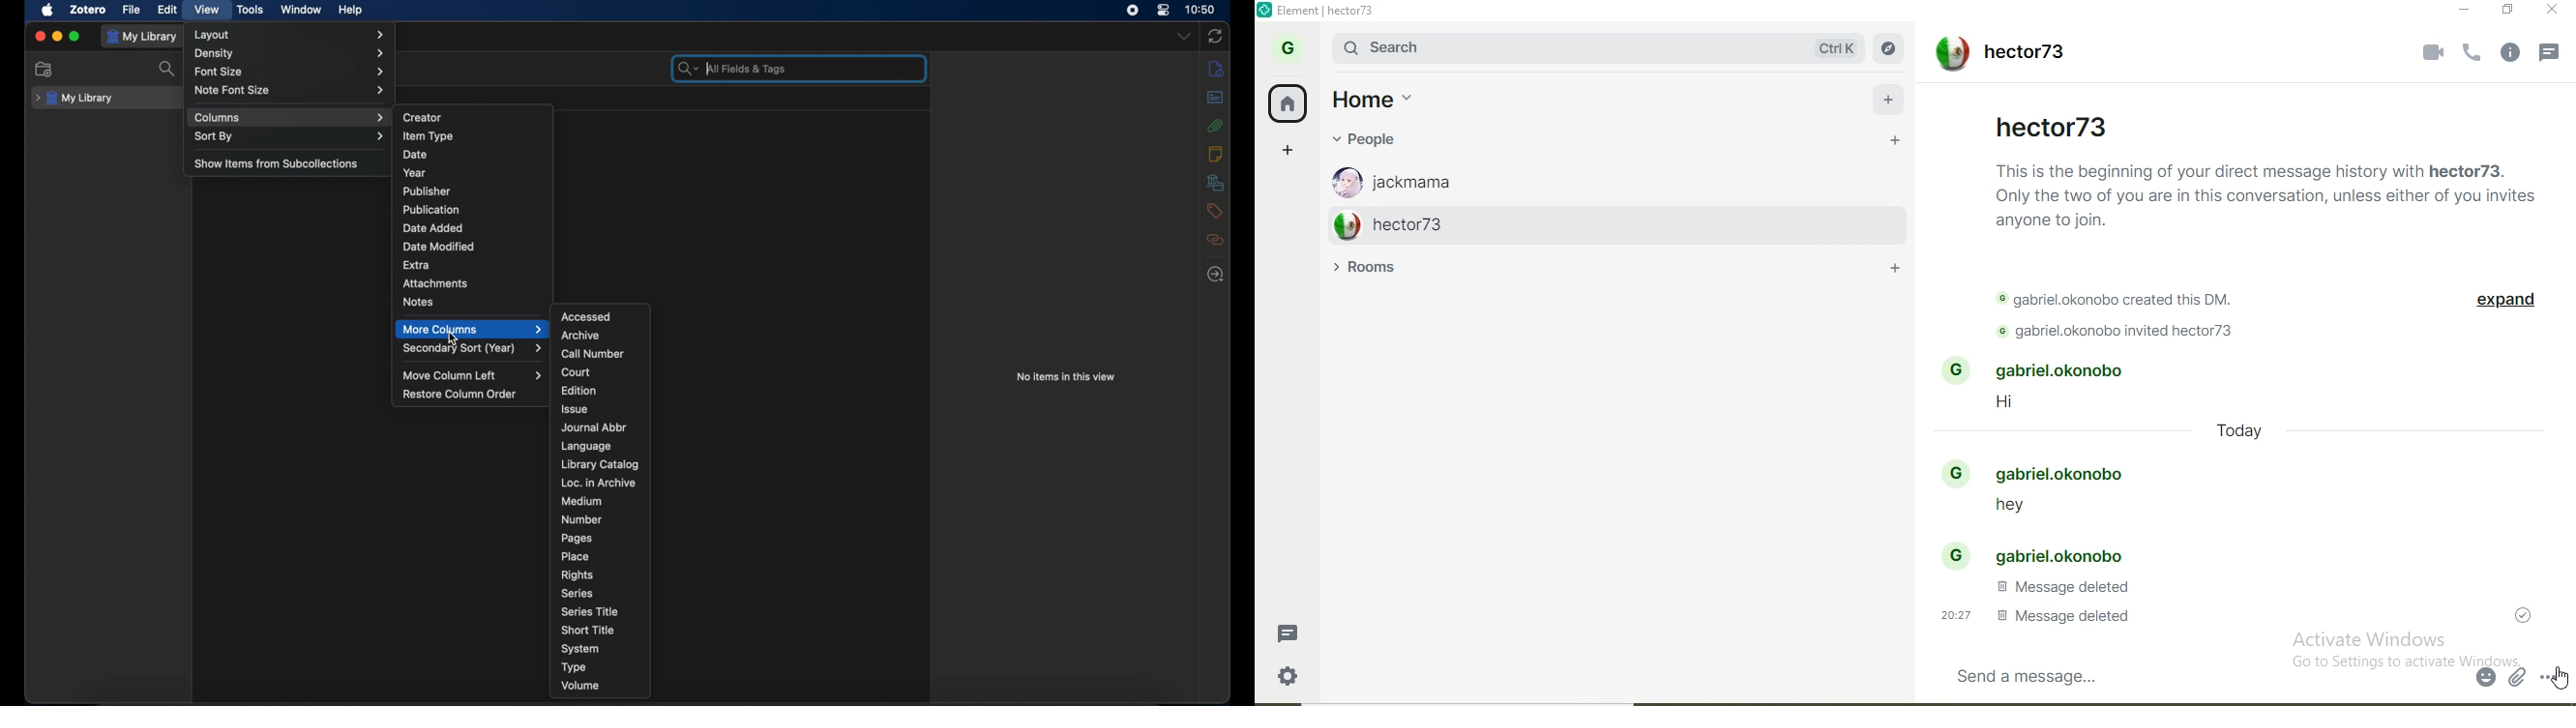 This screenshot has width=2576, height=728. Describe the element at coordinates (2029, 615) in the screenshot. I see `text 5` at that location.